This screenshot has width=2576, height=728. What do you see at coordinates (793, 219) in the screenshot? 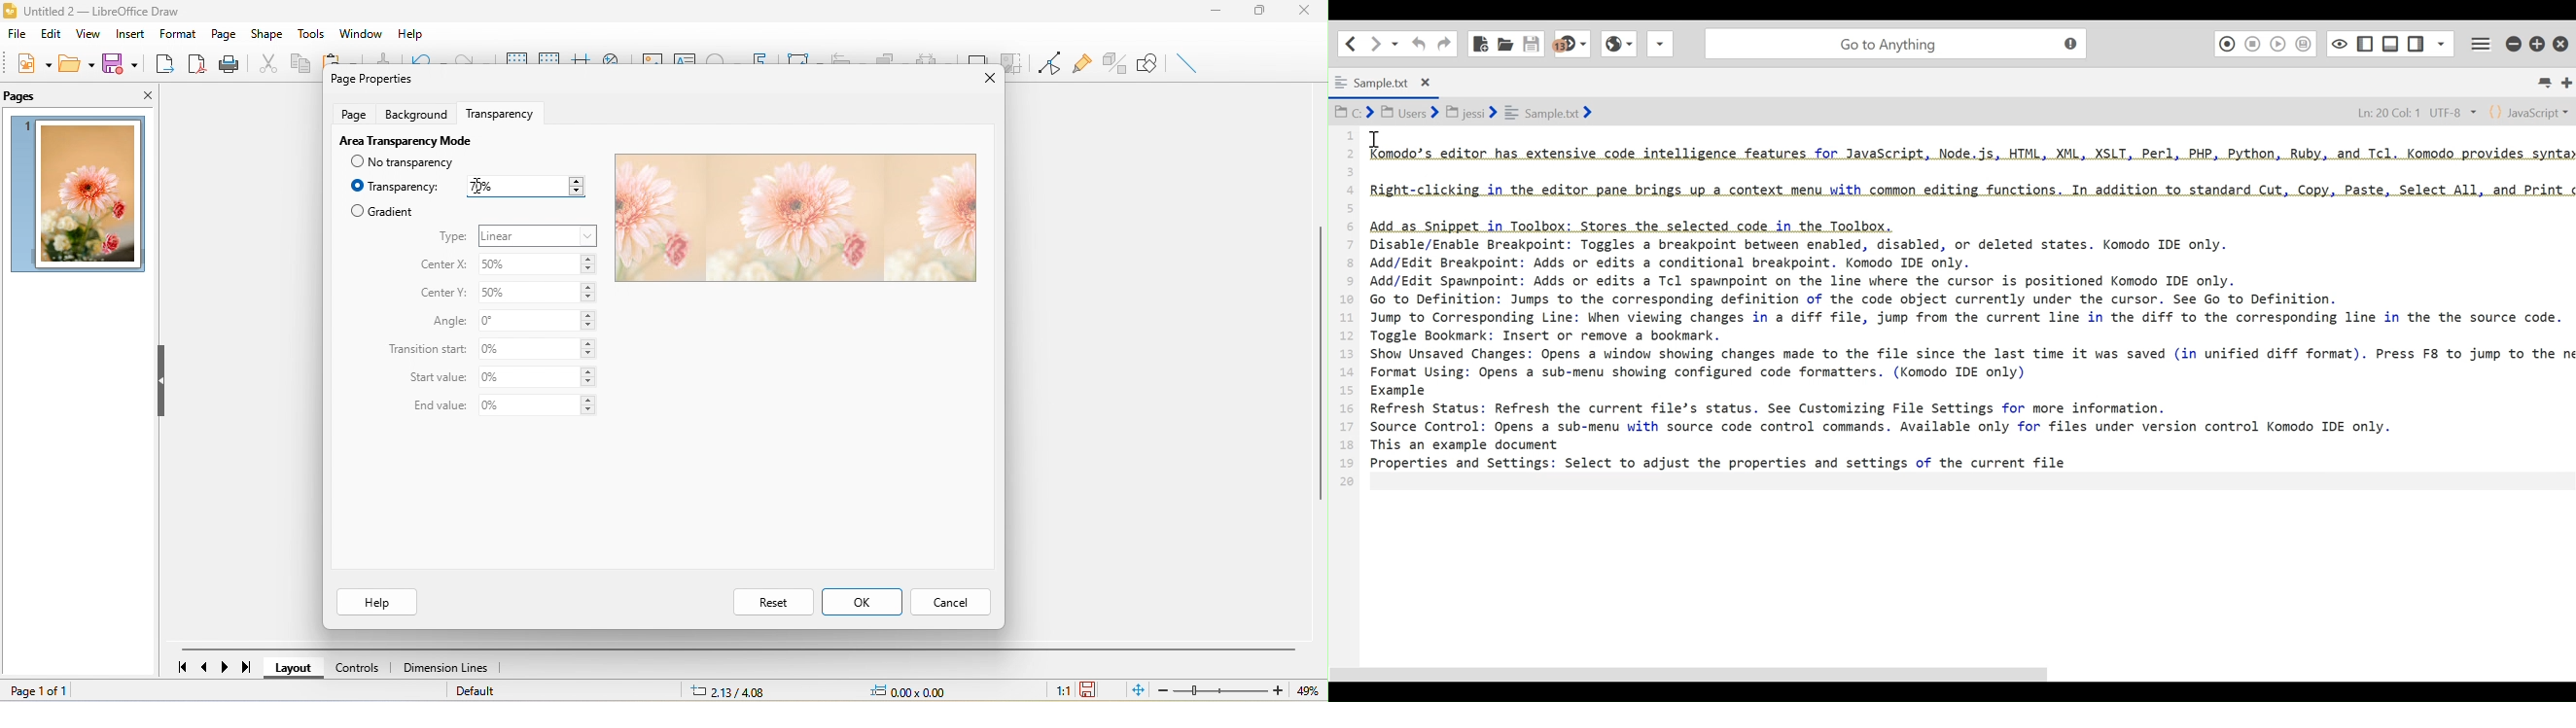
I see `image transparency` at bounding box center [793, 219].